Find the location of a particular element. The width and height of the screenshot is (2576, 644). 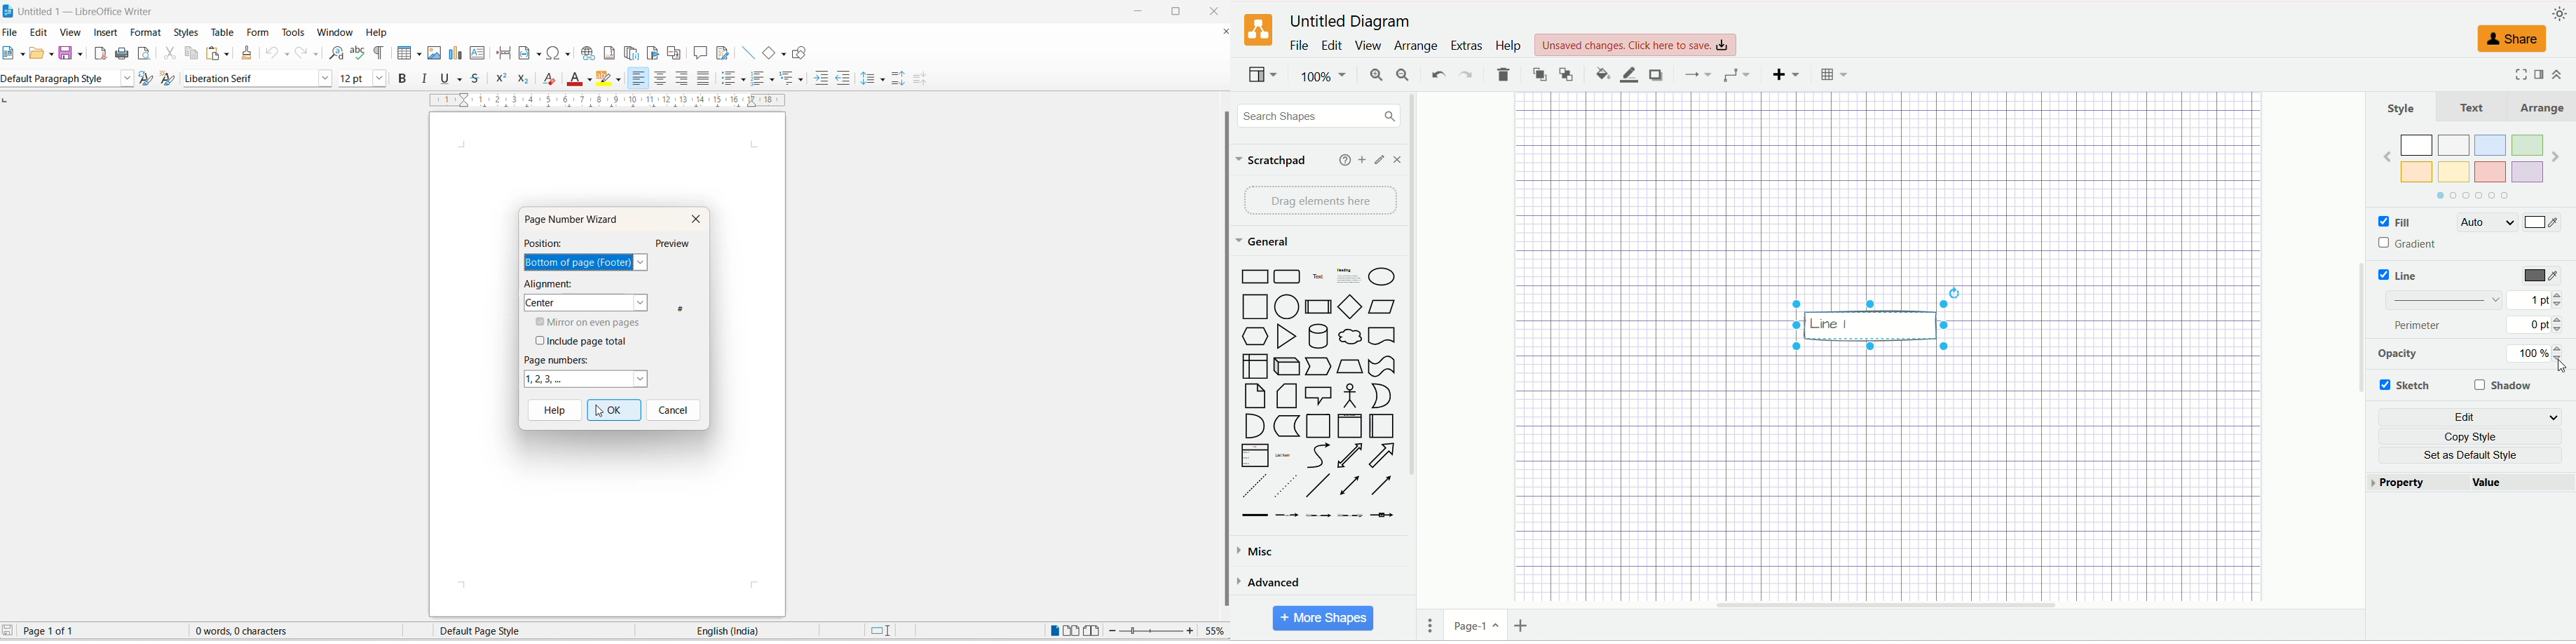

share is located at coordinates (2510, 39).